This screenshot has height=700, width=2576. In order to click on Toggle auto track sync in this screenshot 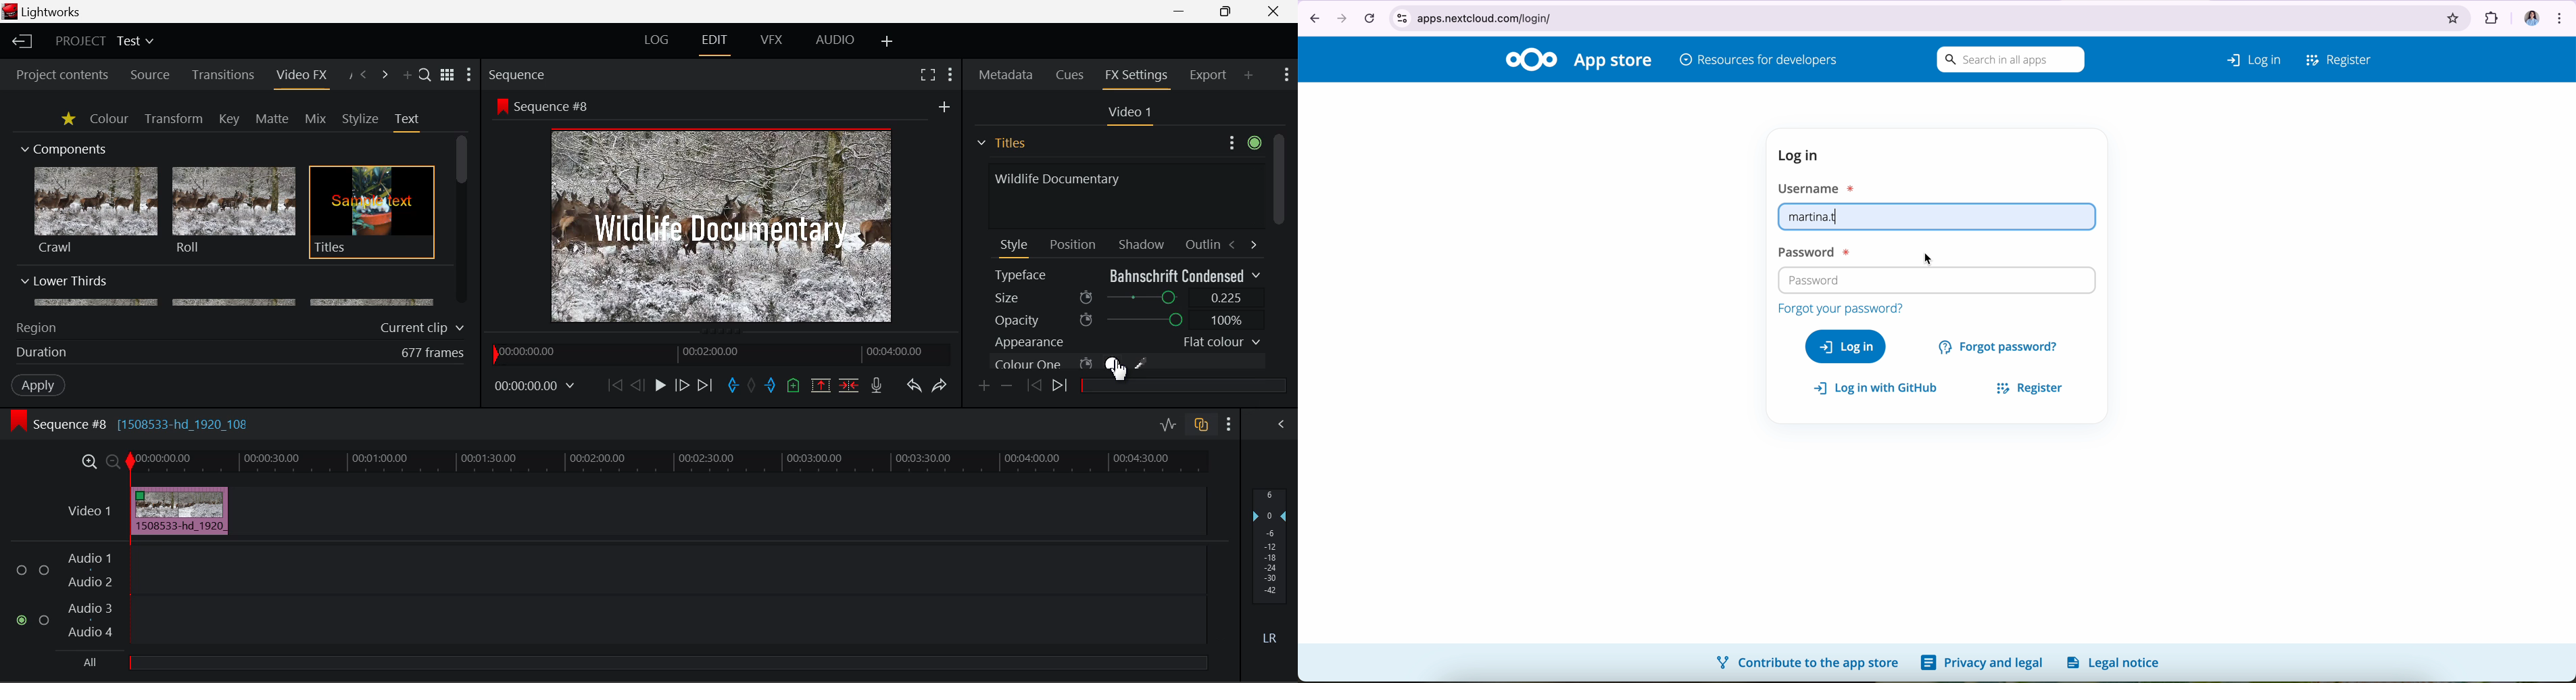, I will do `click(1204, 425)`.